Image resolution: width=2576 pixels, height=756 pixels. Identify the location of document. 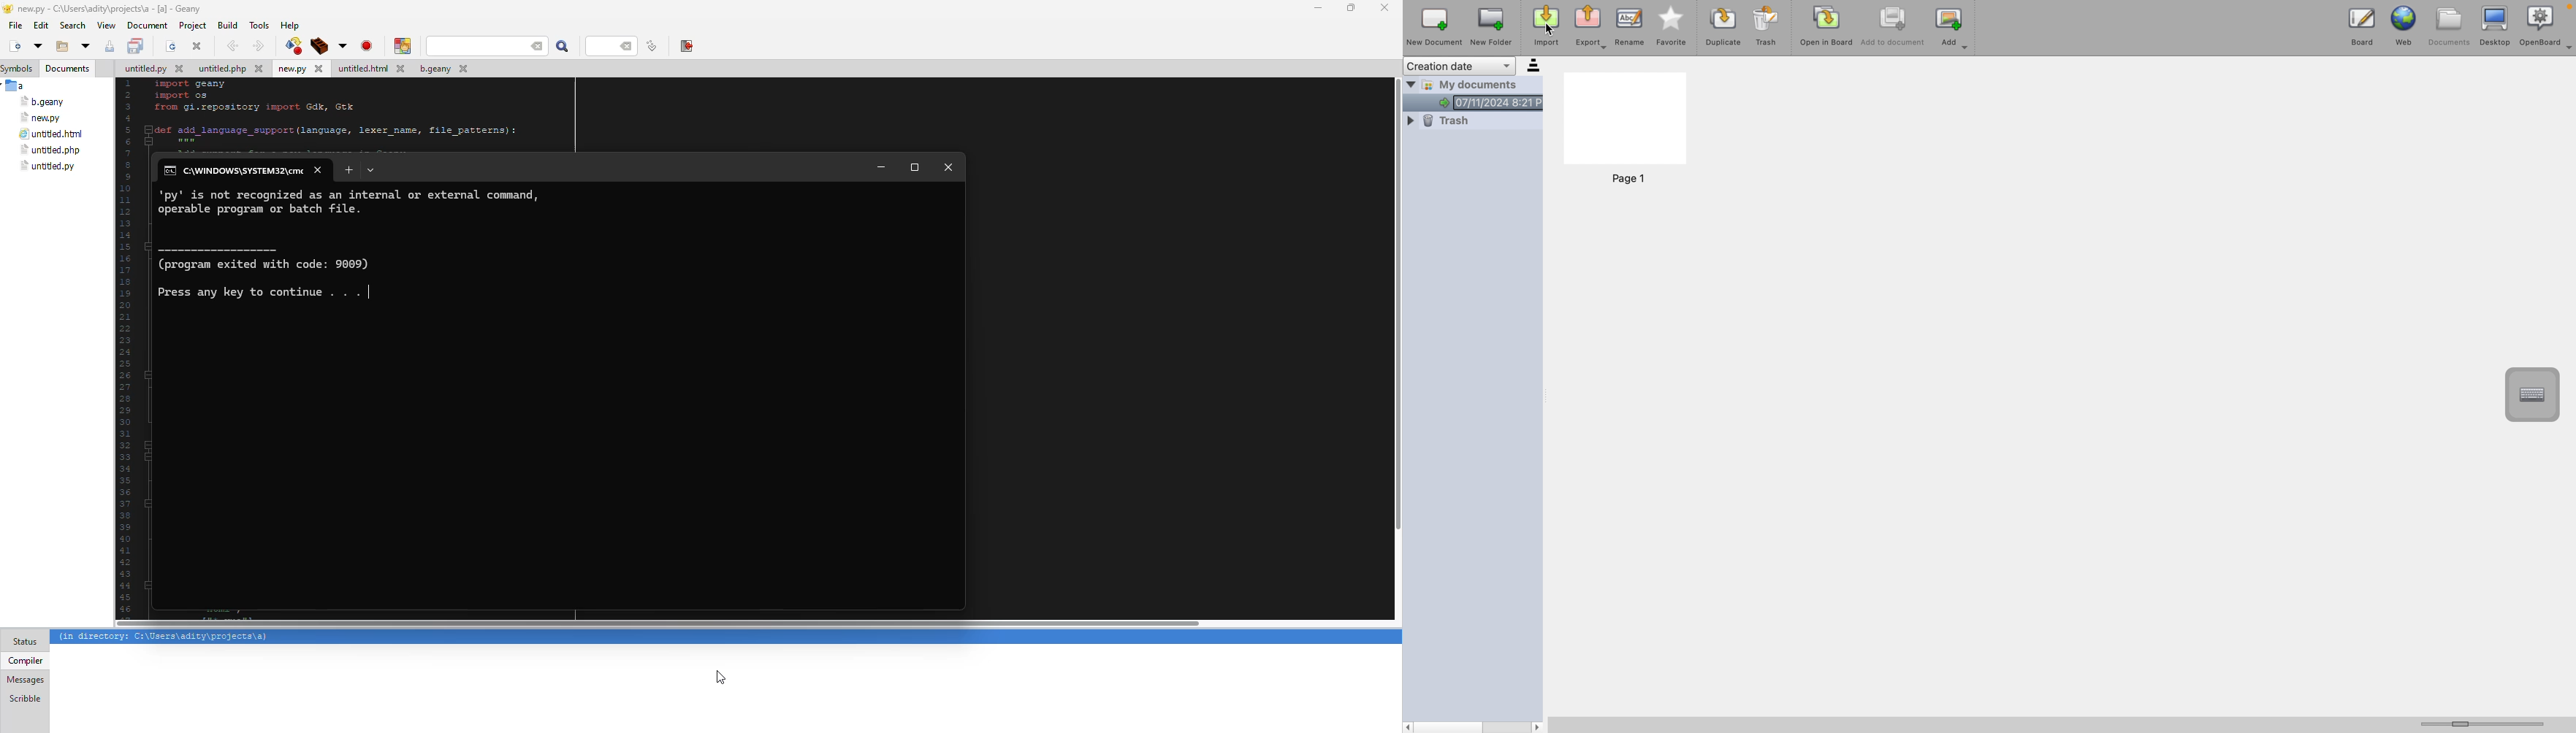
(148, 26).